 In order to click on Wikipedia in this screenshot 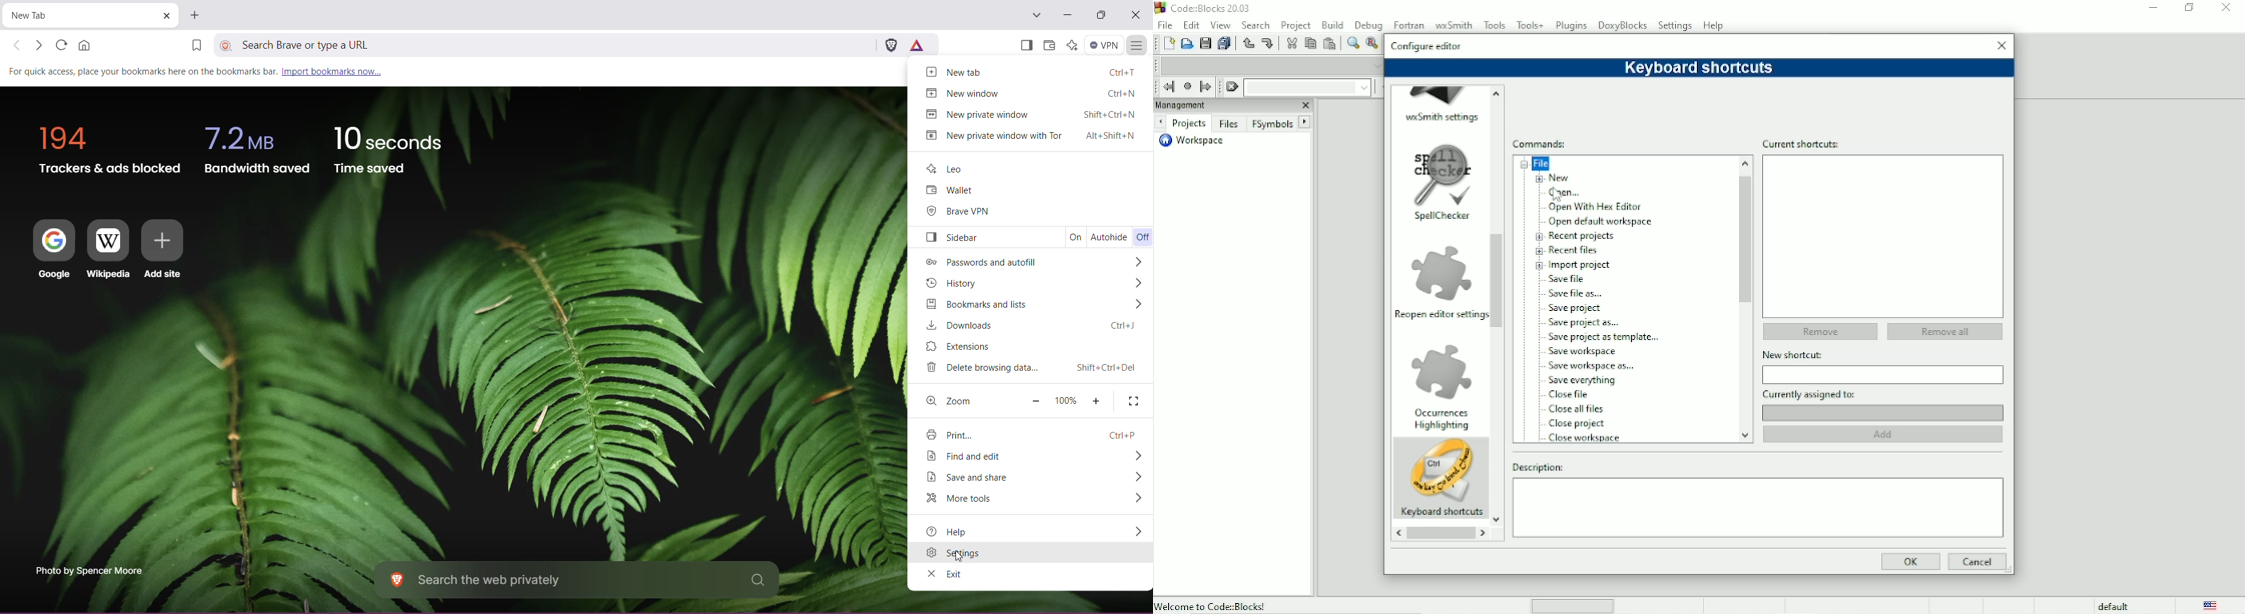, I will do `click(108, 251)`.